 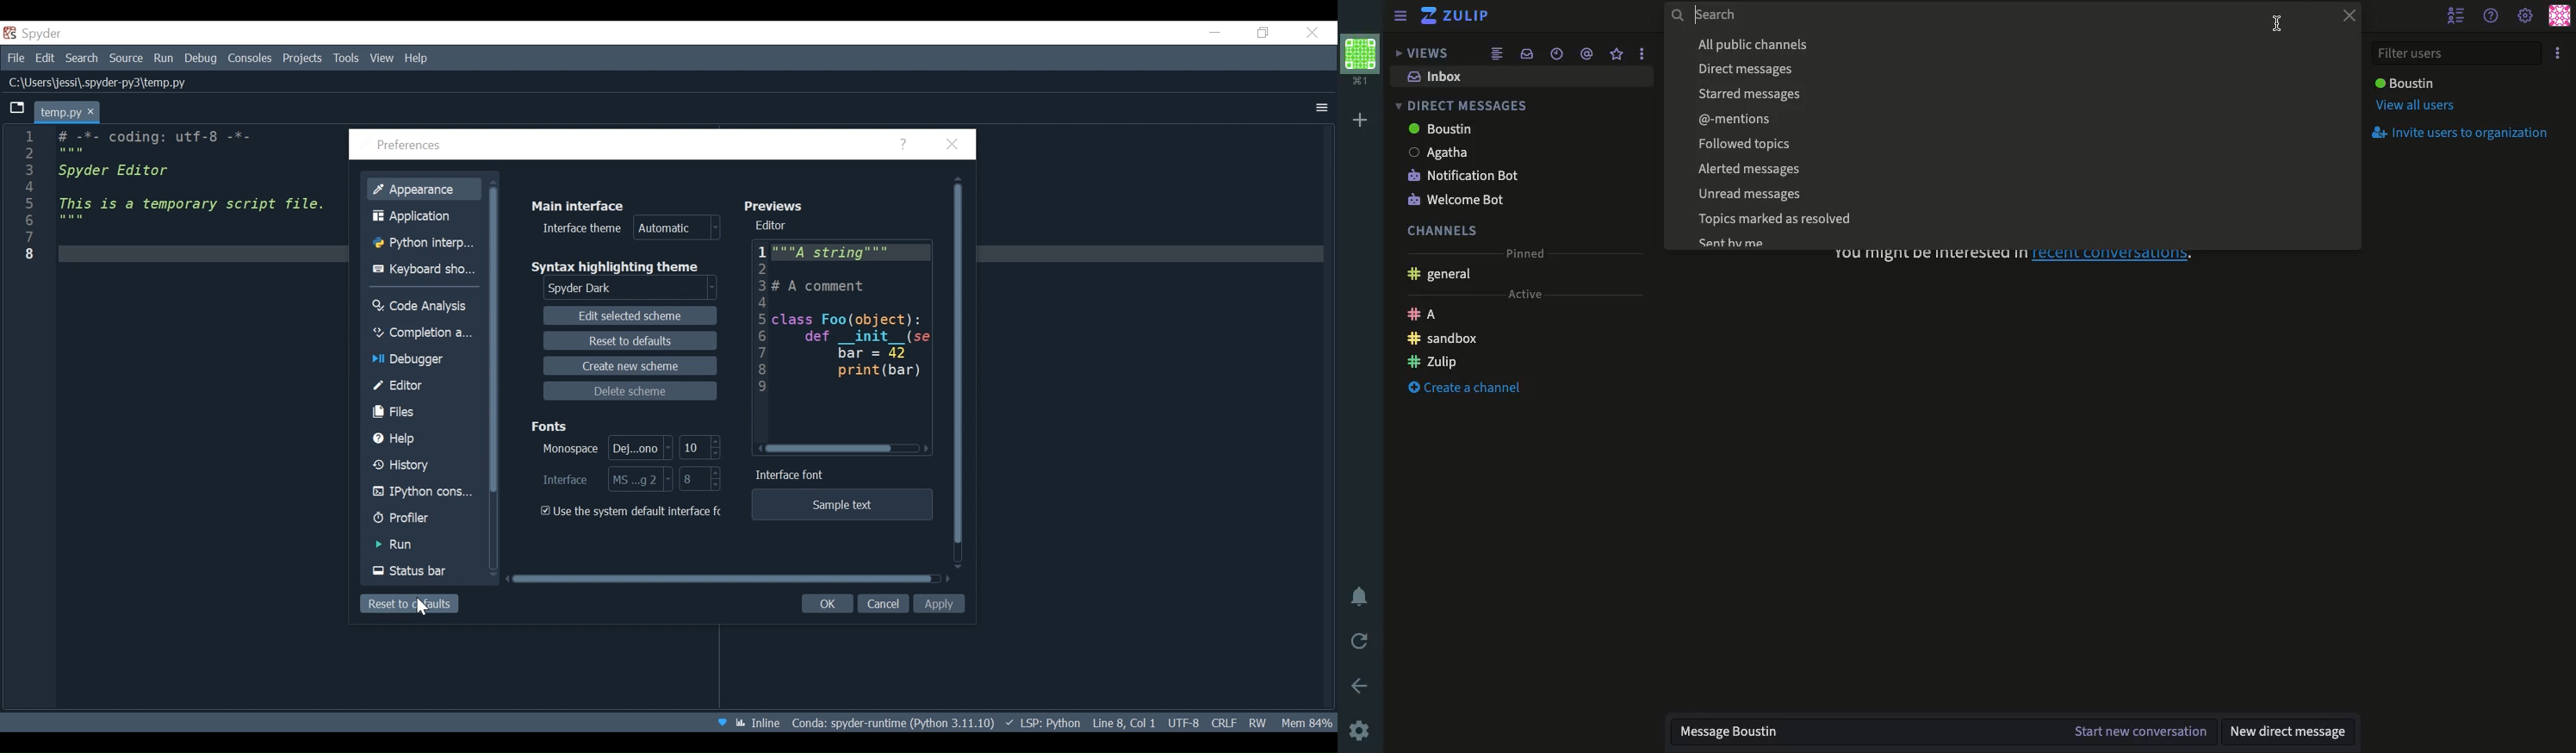 I want to click on Cursor Position, so click(x=1124, y=723).